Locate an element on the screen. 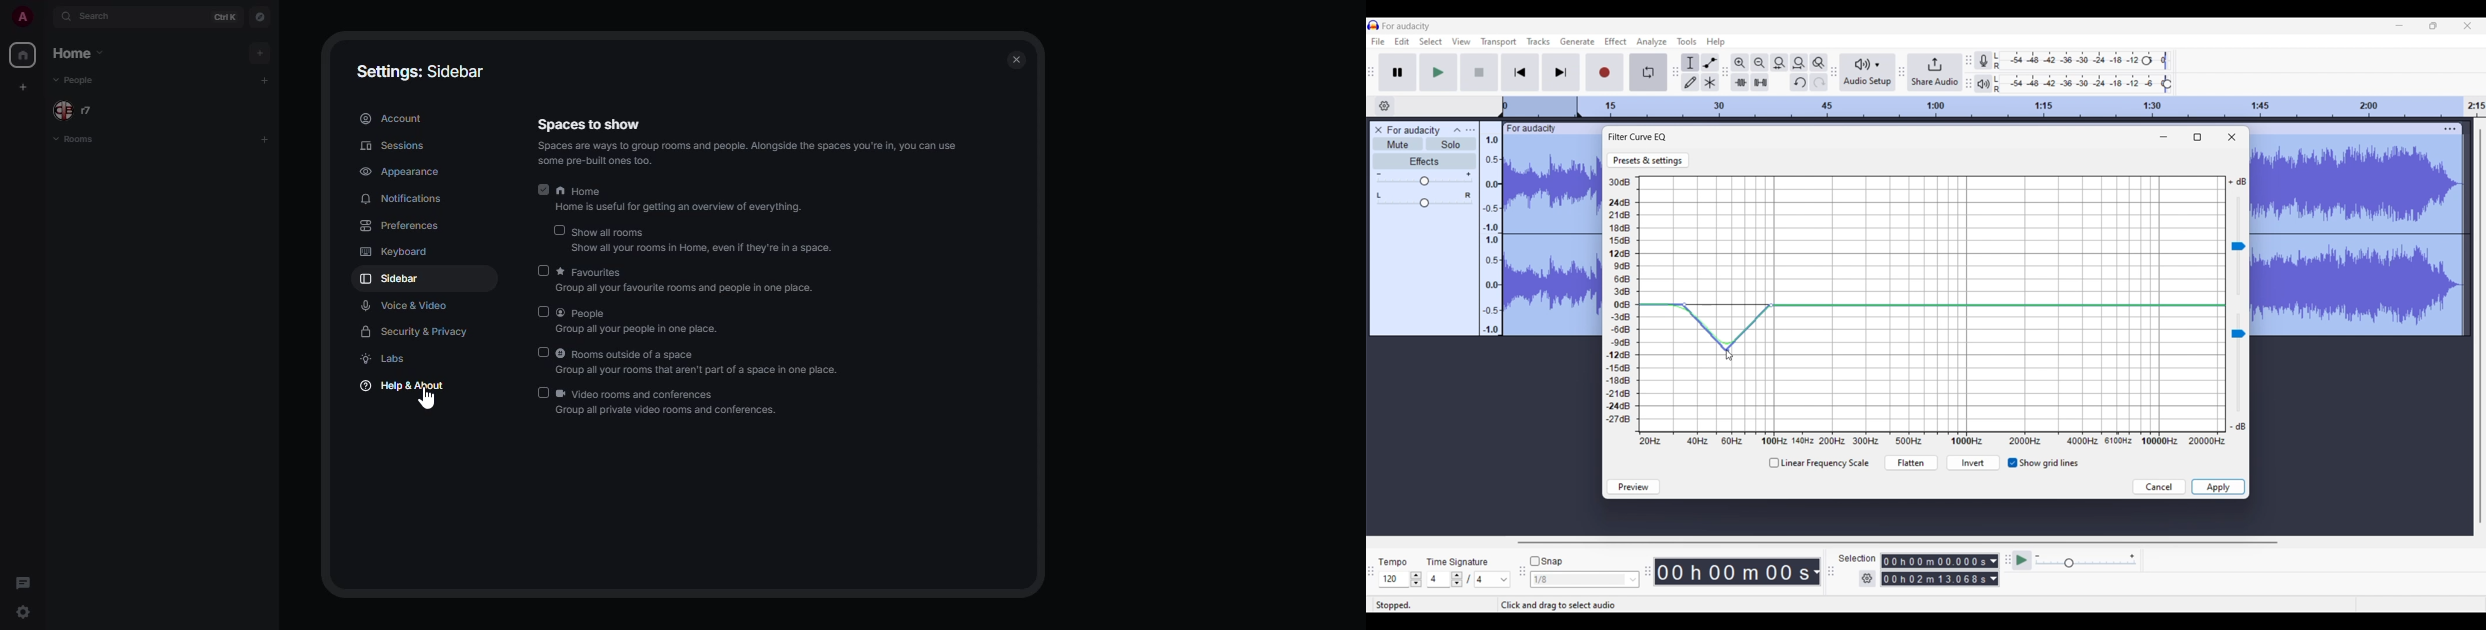 The image size is (2492, 644). Enable looping is located at coordinates (1648, 72).